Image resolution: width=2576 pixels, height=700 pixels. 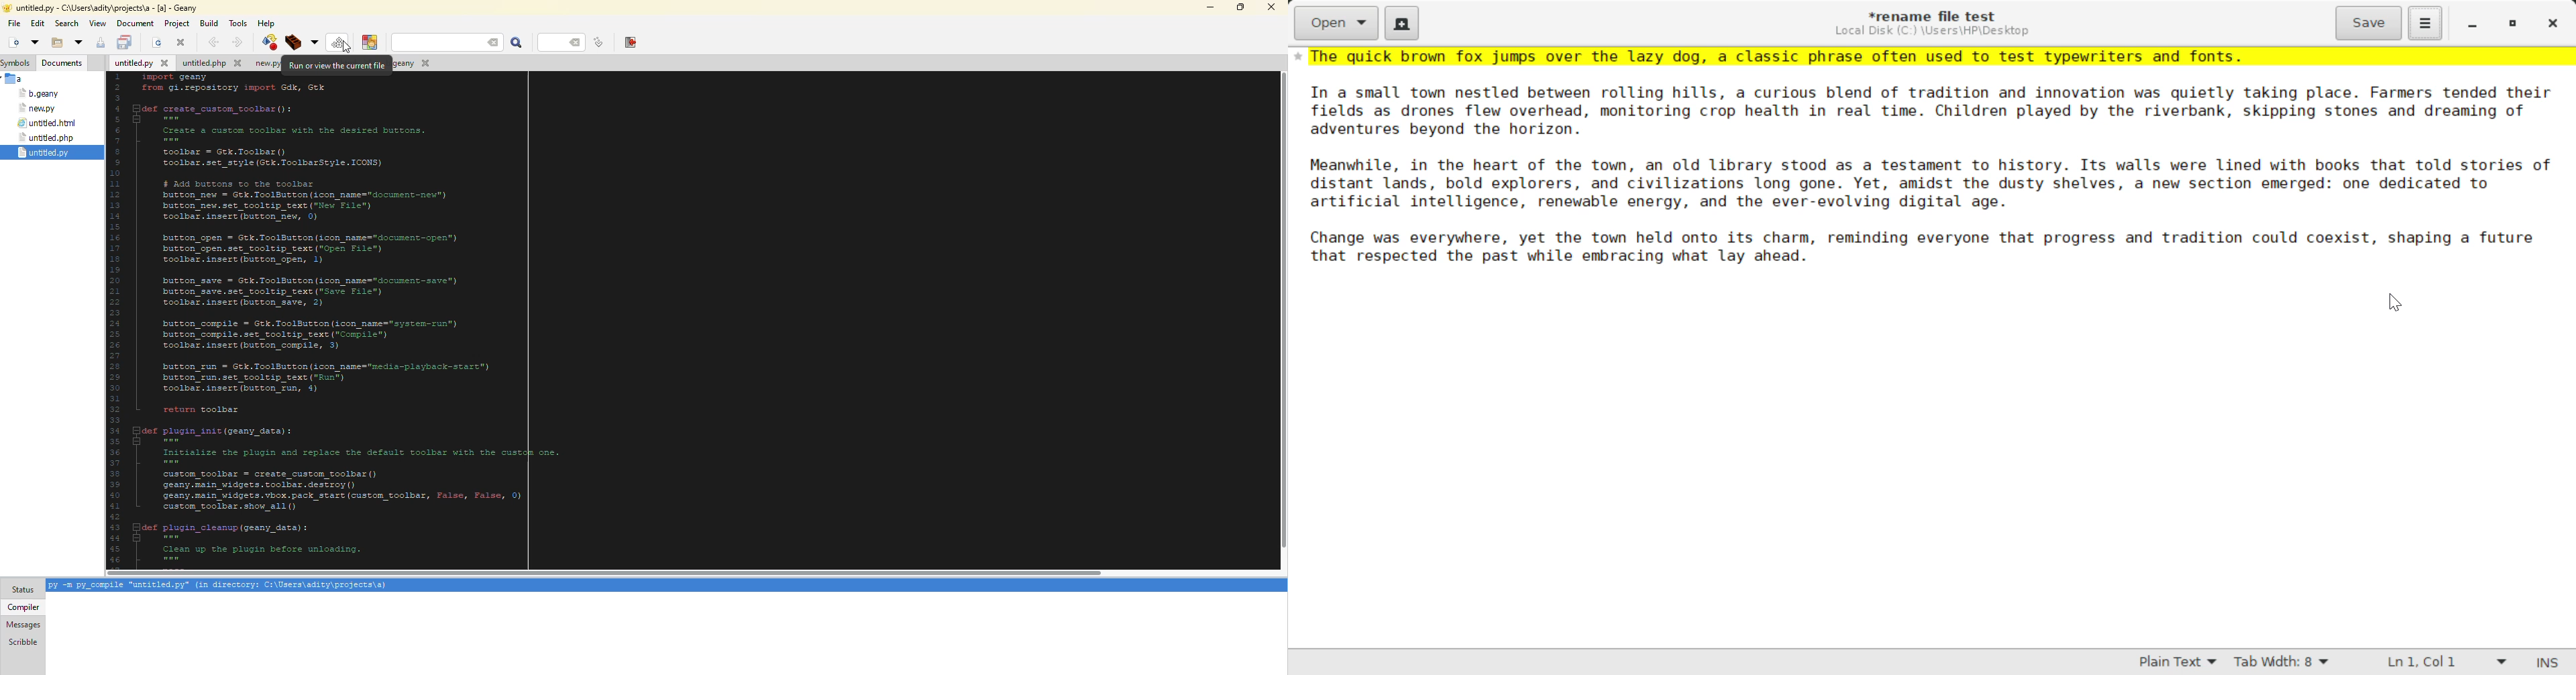 What do you see at coordinates (239, 41) in the screenshot?
I see `forward` at bounding box center [239, 41].